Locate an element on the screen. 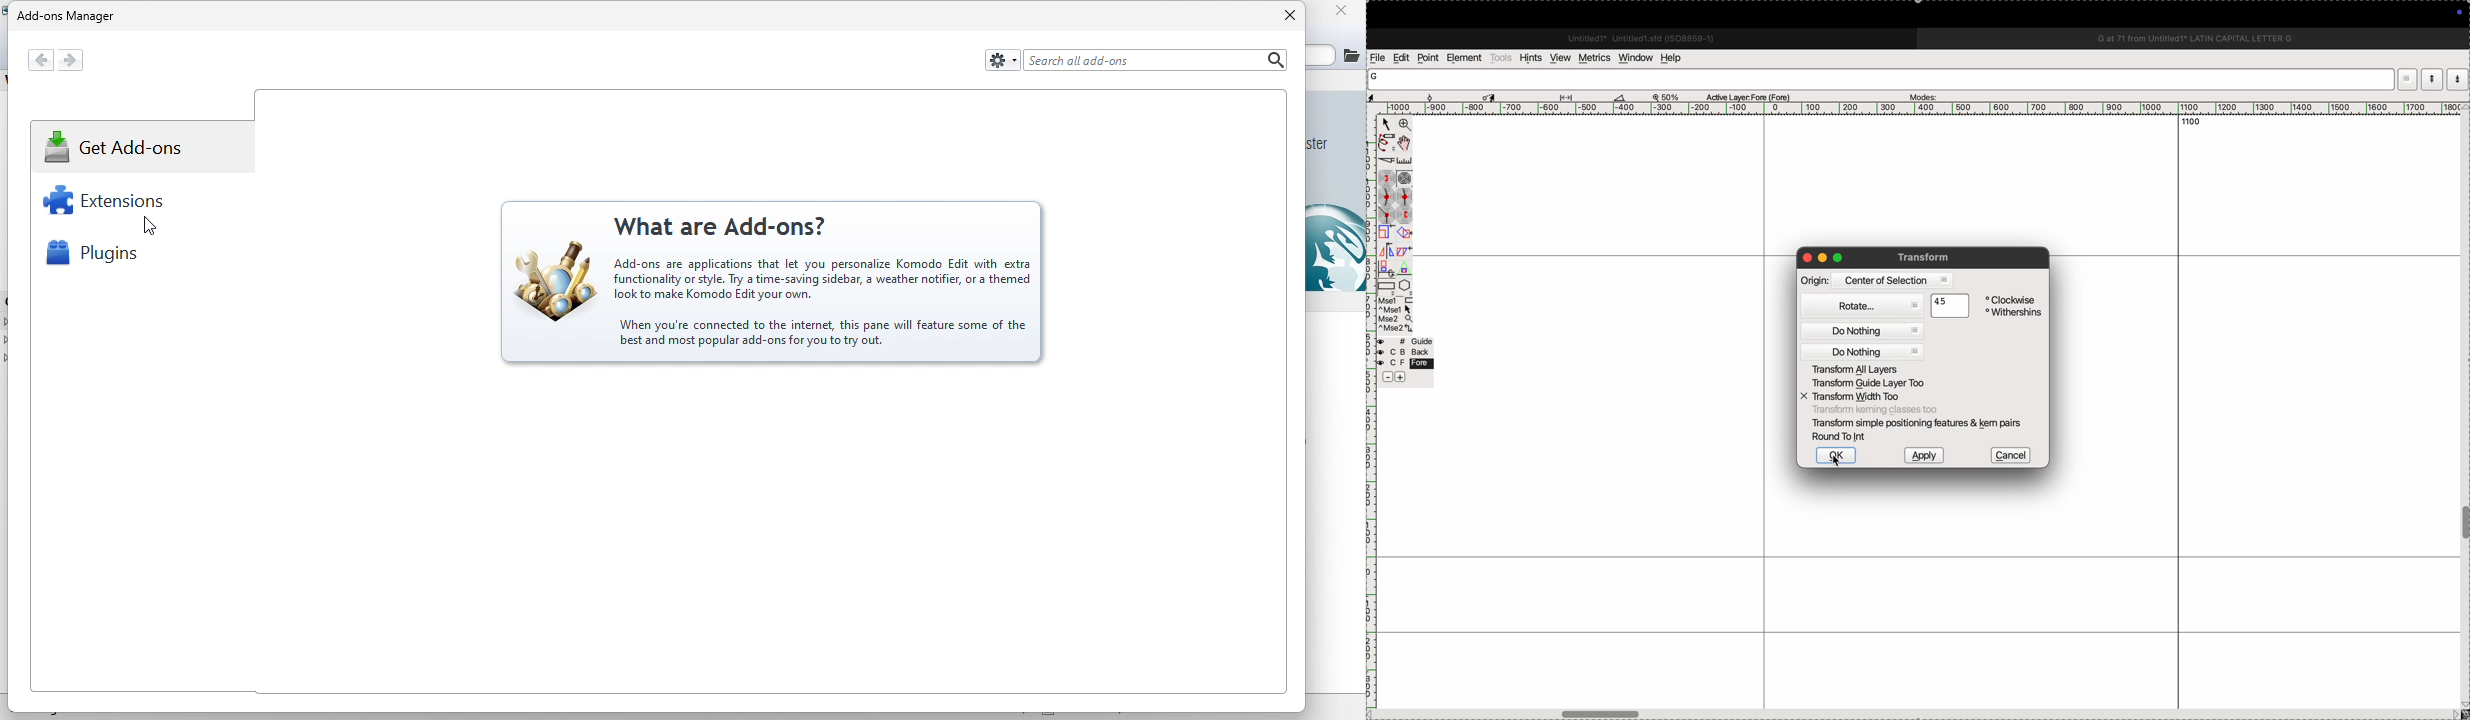 Image resolution: width=2492 pixels, height=728 pixels. freehand is located at coordinates (1386, 144).